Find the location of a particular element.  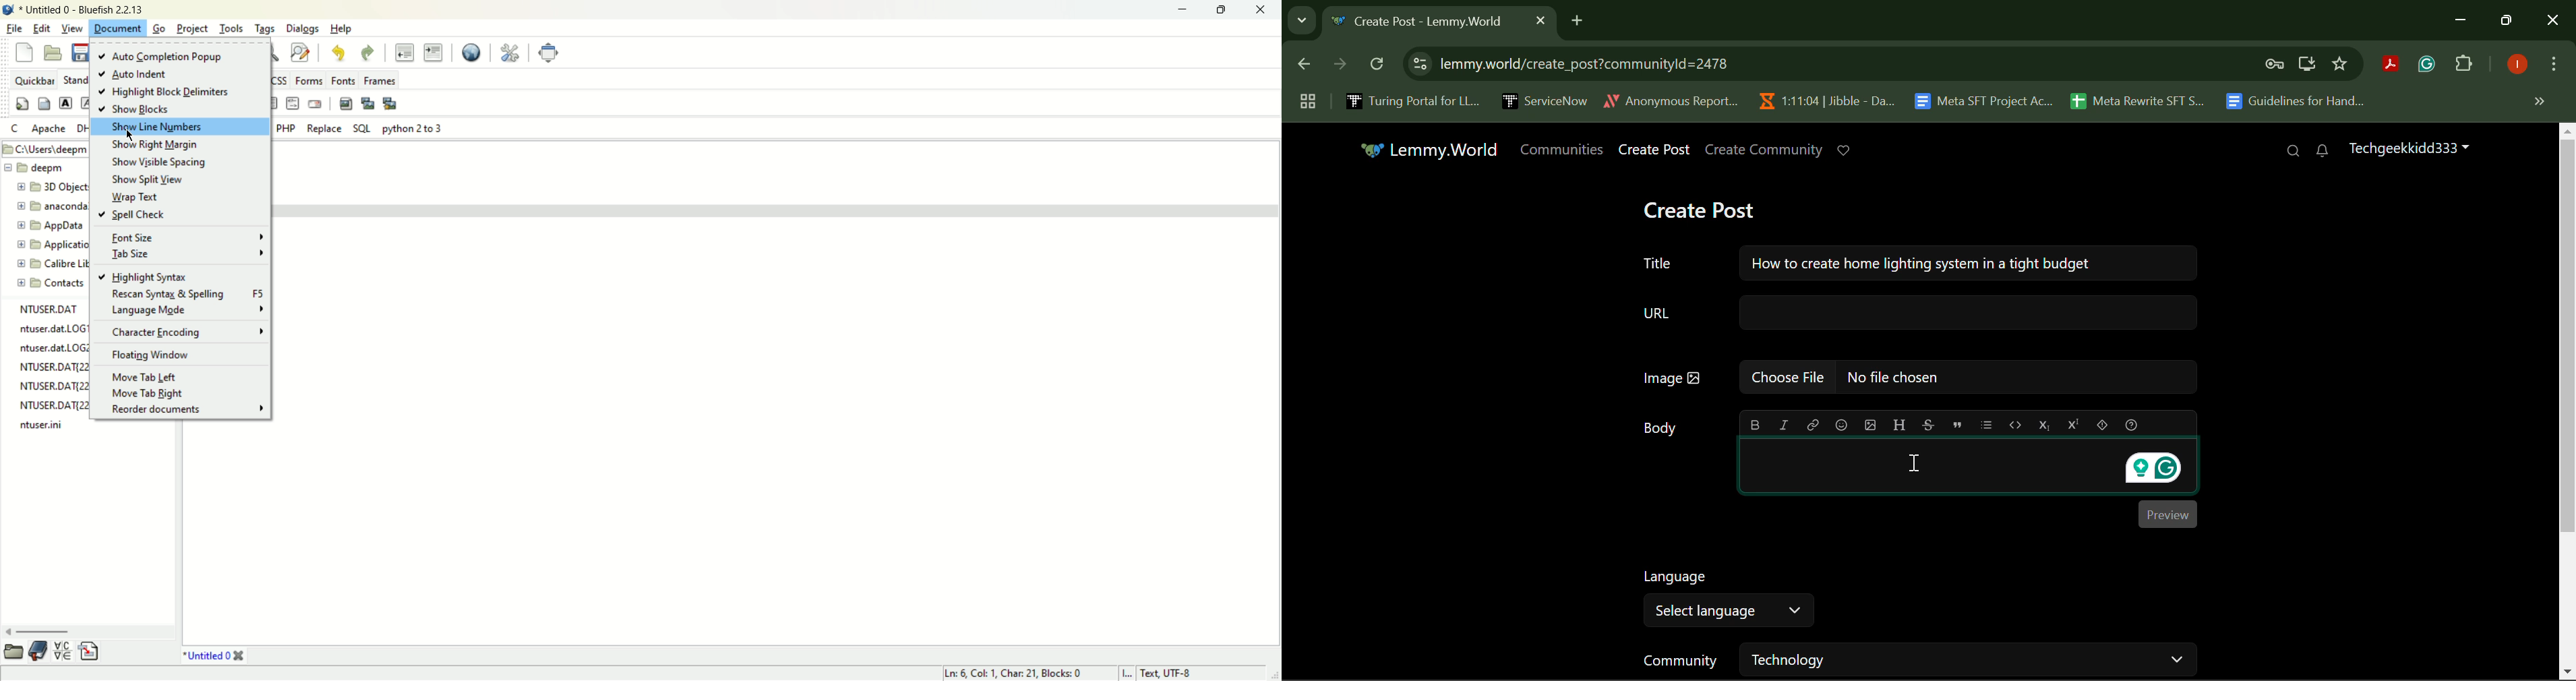

character encoding is located at coordinates (187, 332).